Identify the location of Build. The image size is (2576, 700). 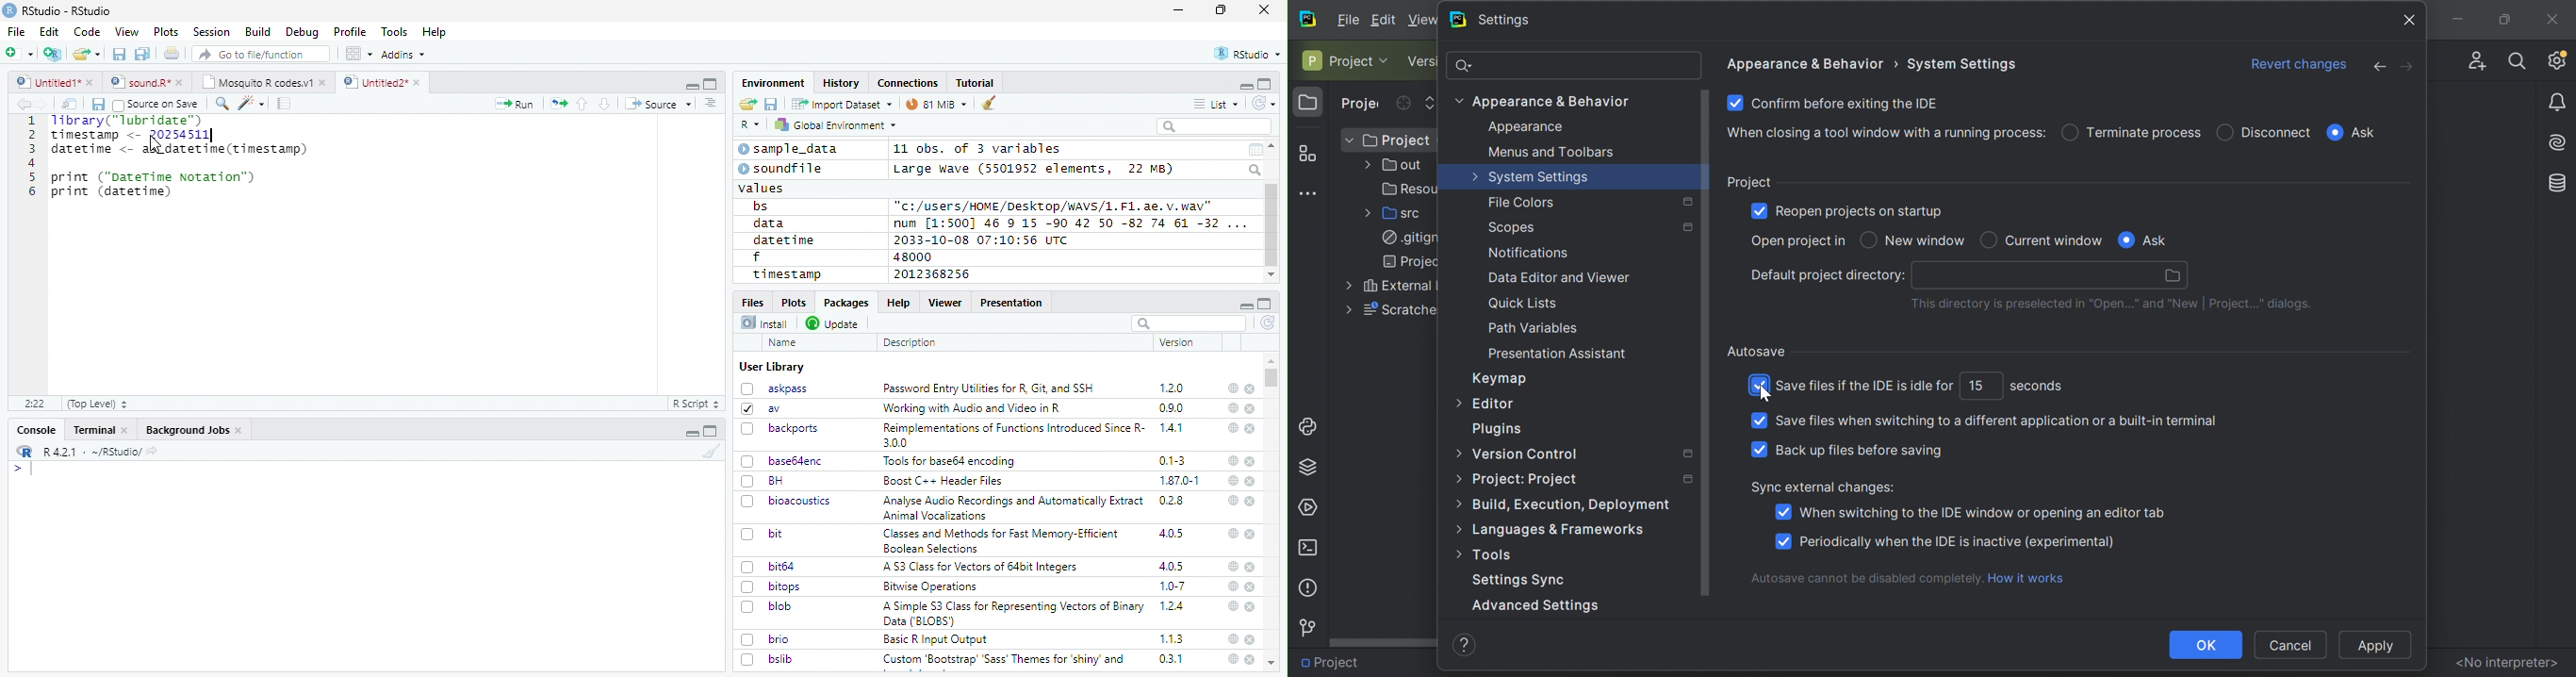
(257, 32).